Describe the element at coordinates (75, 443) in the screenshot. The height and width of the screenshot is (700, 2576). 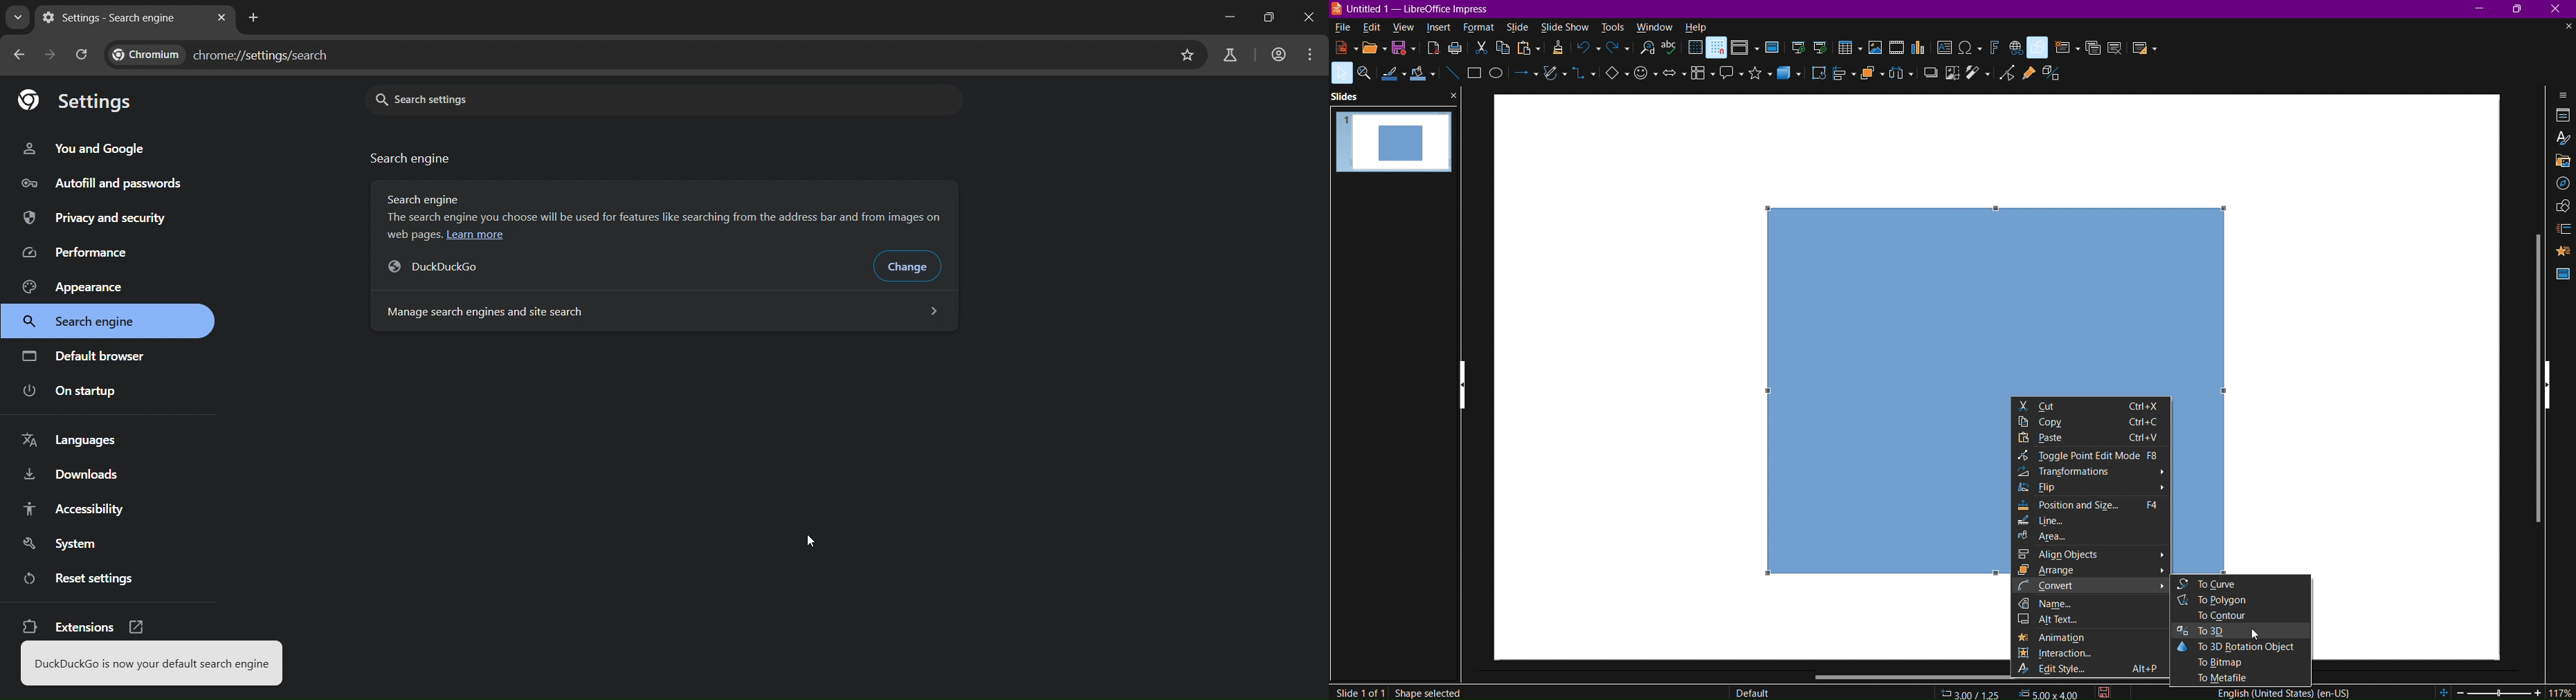
I see `languages` at that location.